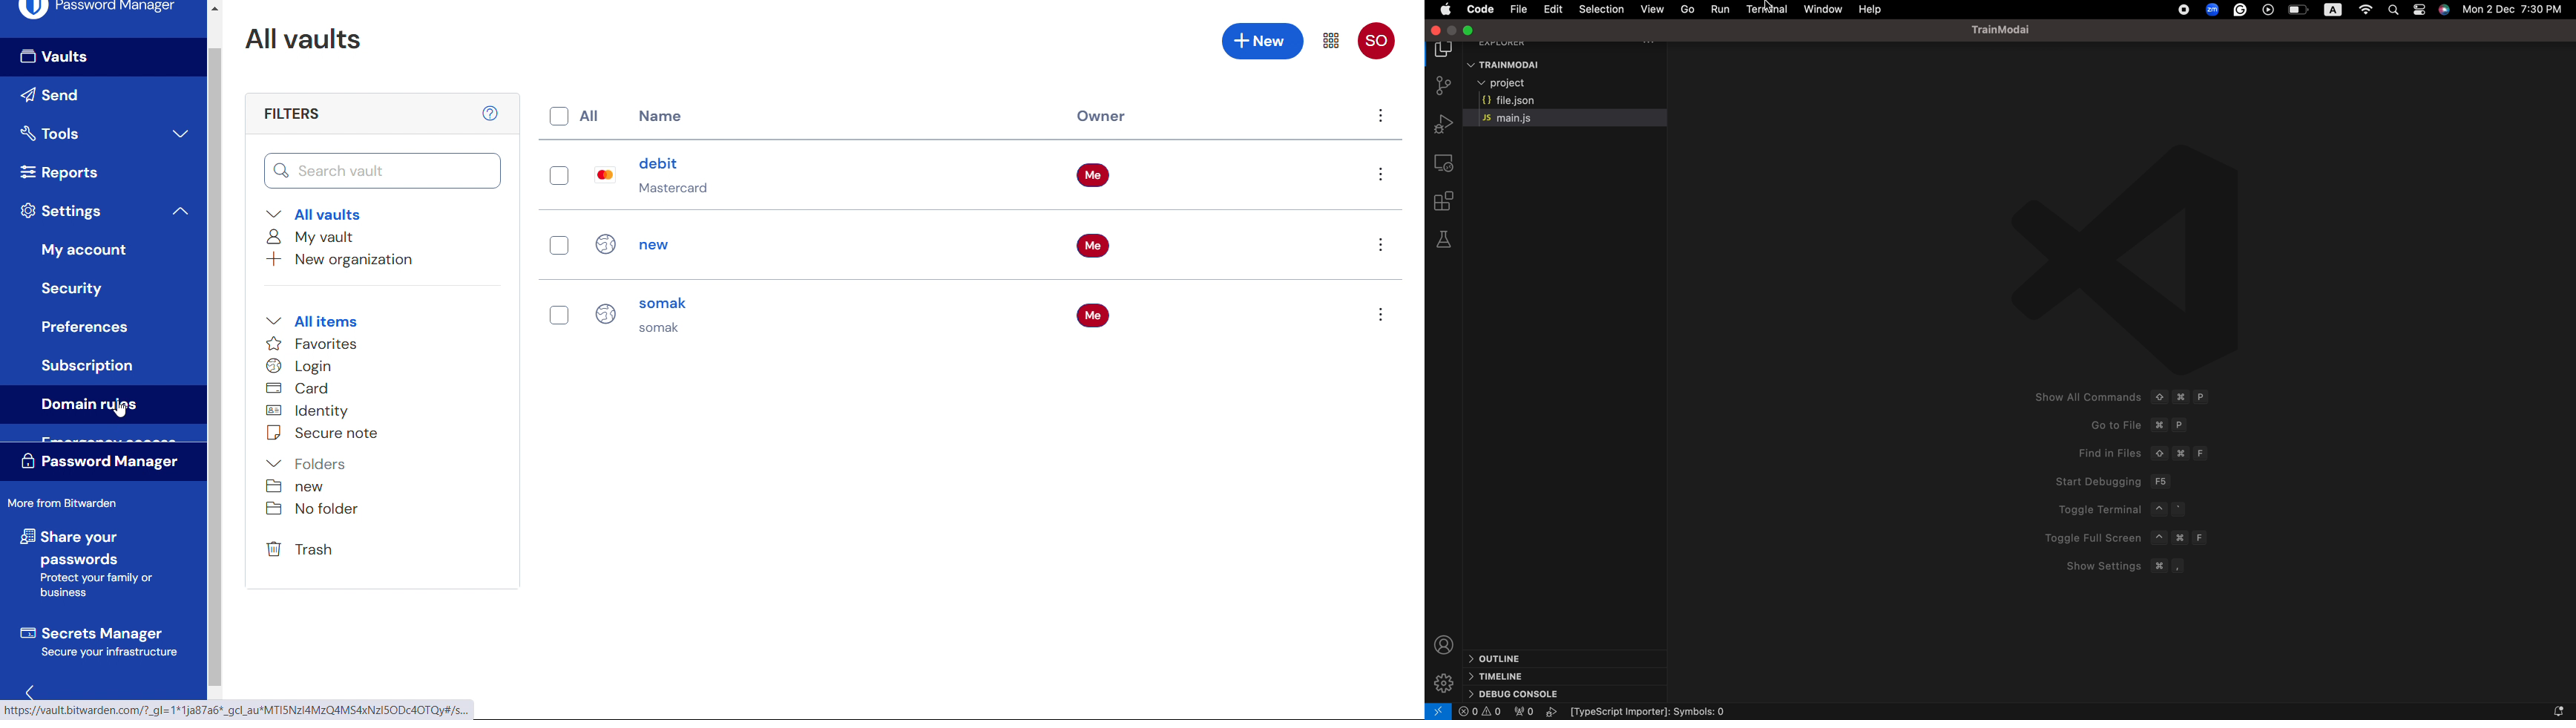 This screenshot has height=728, width=2576. I want to click on Favourites , so click(313, 343).